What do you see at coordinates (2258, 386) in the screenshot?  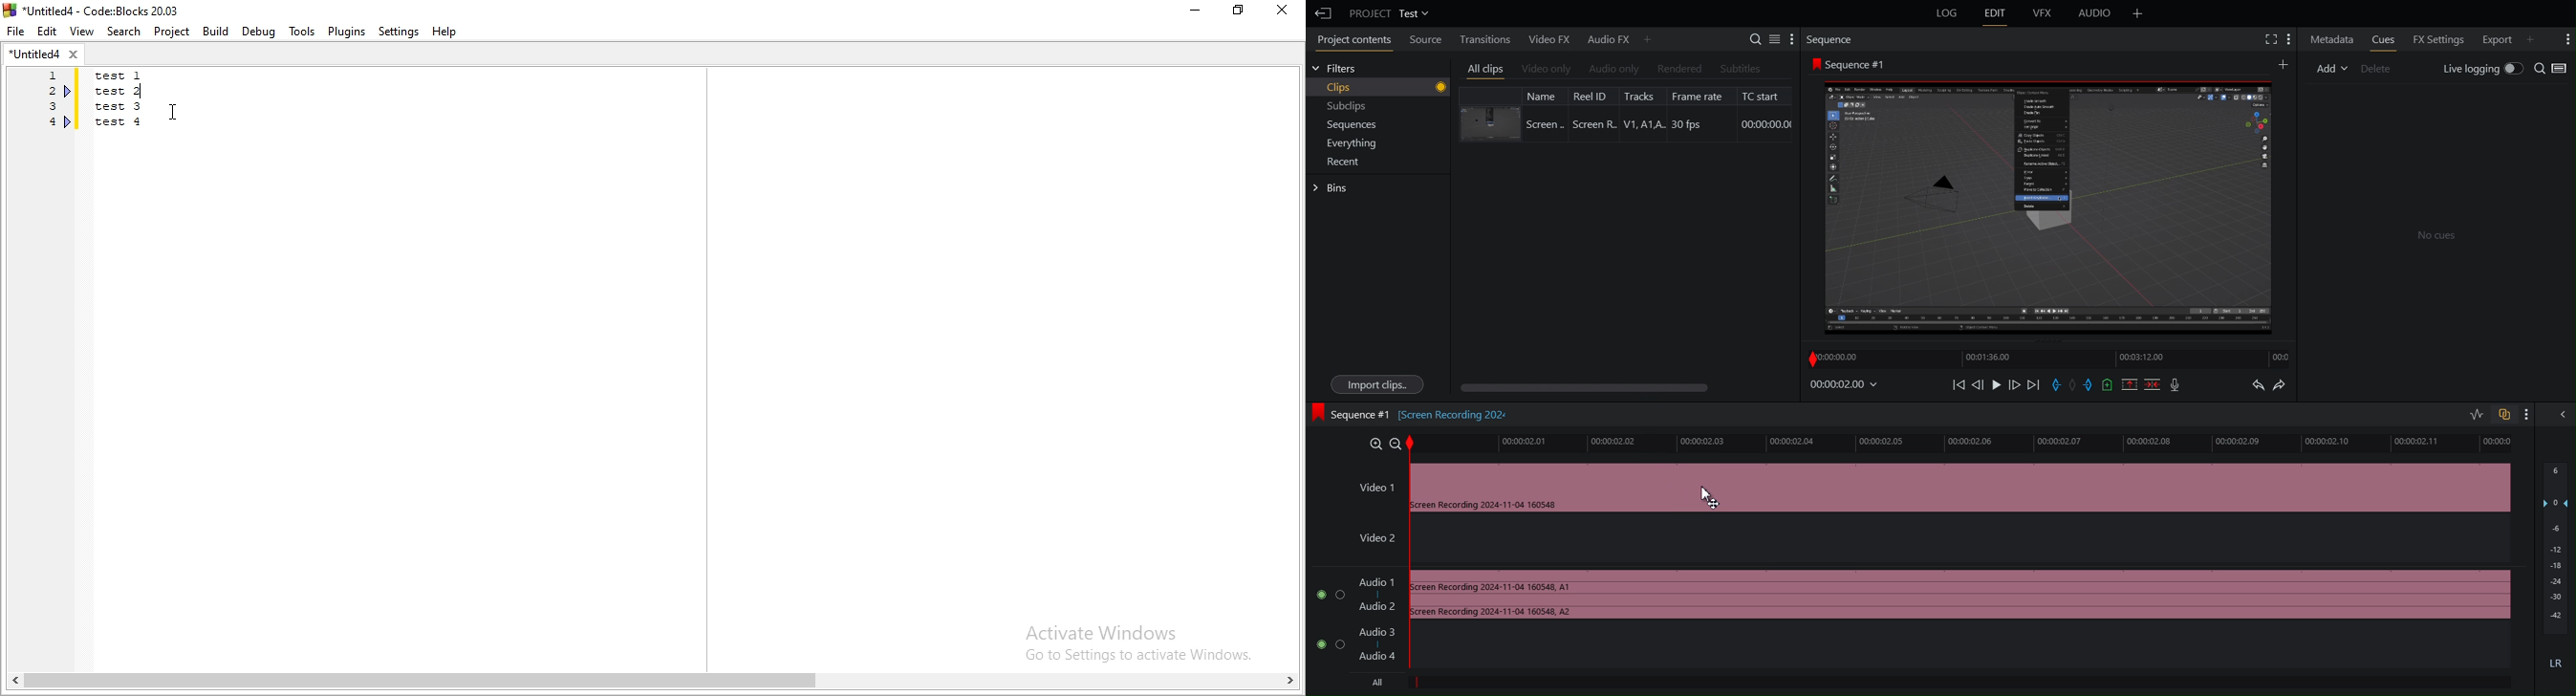 I see `Undo` at bounding box center [2258, 386].